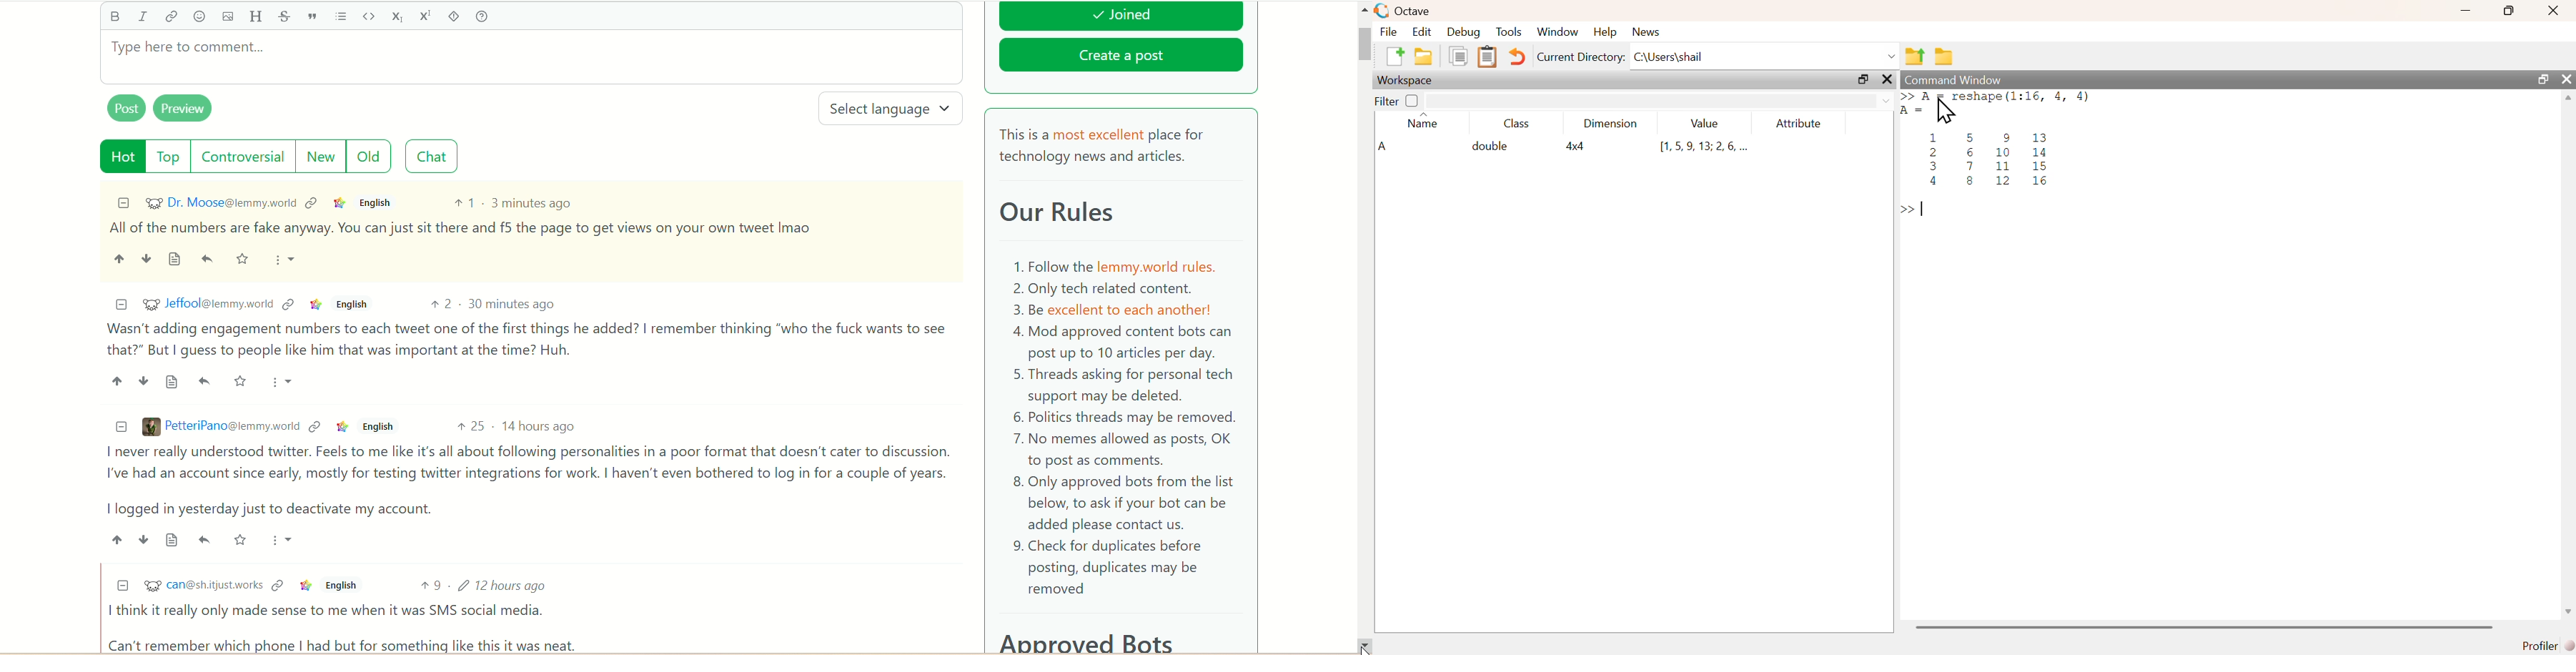 The height and width of the screenshot is (672, 2576). I want to click on value, so click(1706, 124).